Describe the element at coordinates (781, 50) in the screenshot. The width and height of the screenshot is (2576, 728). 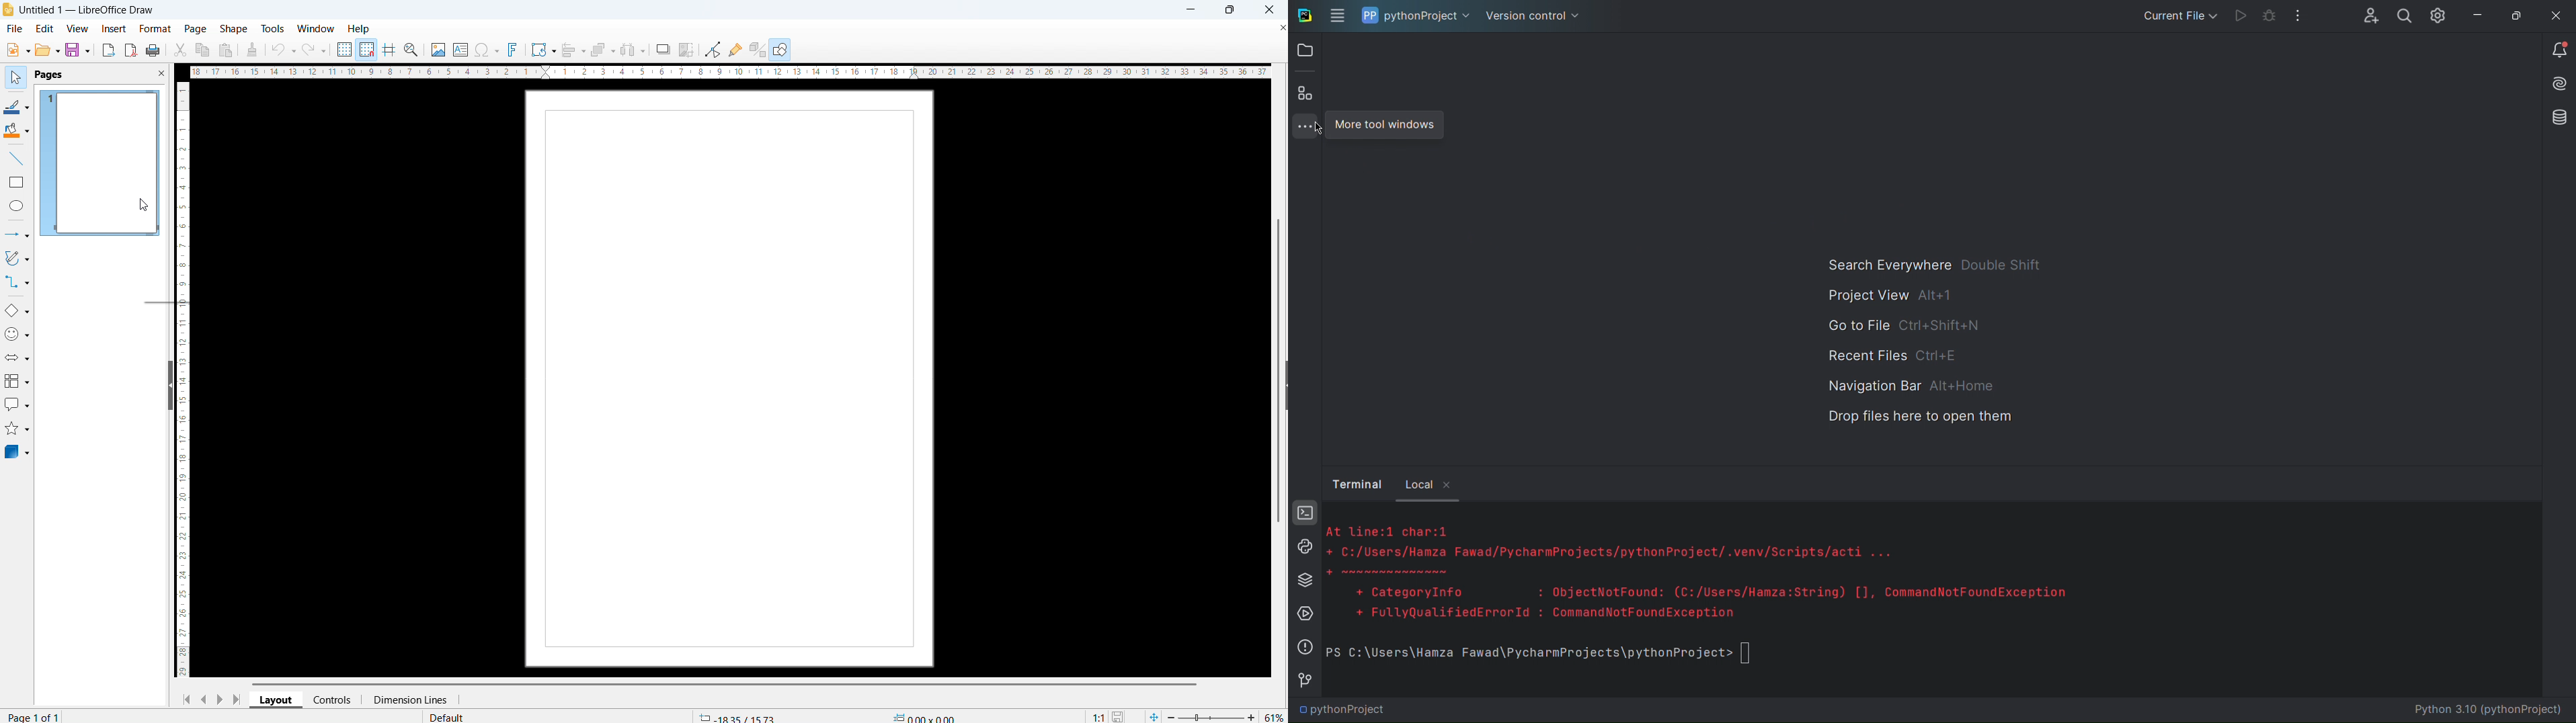
I see `show draw functions` at that location.